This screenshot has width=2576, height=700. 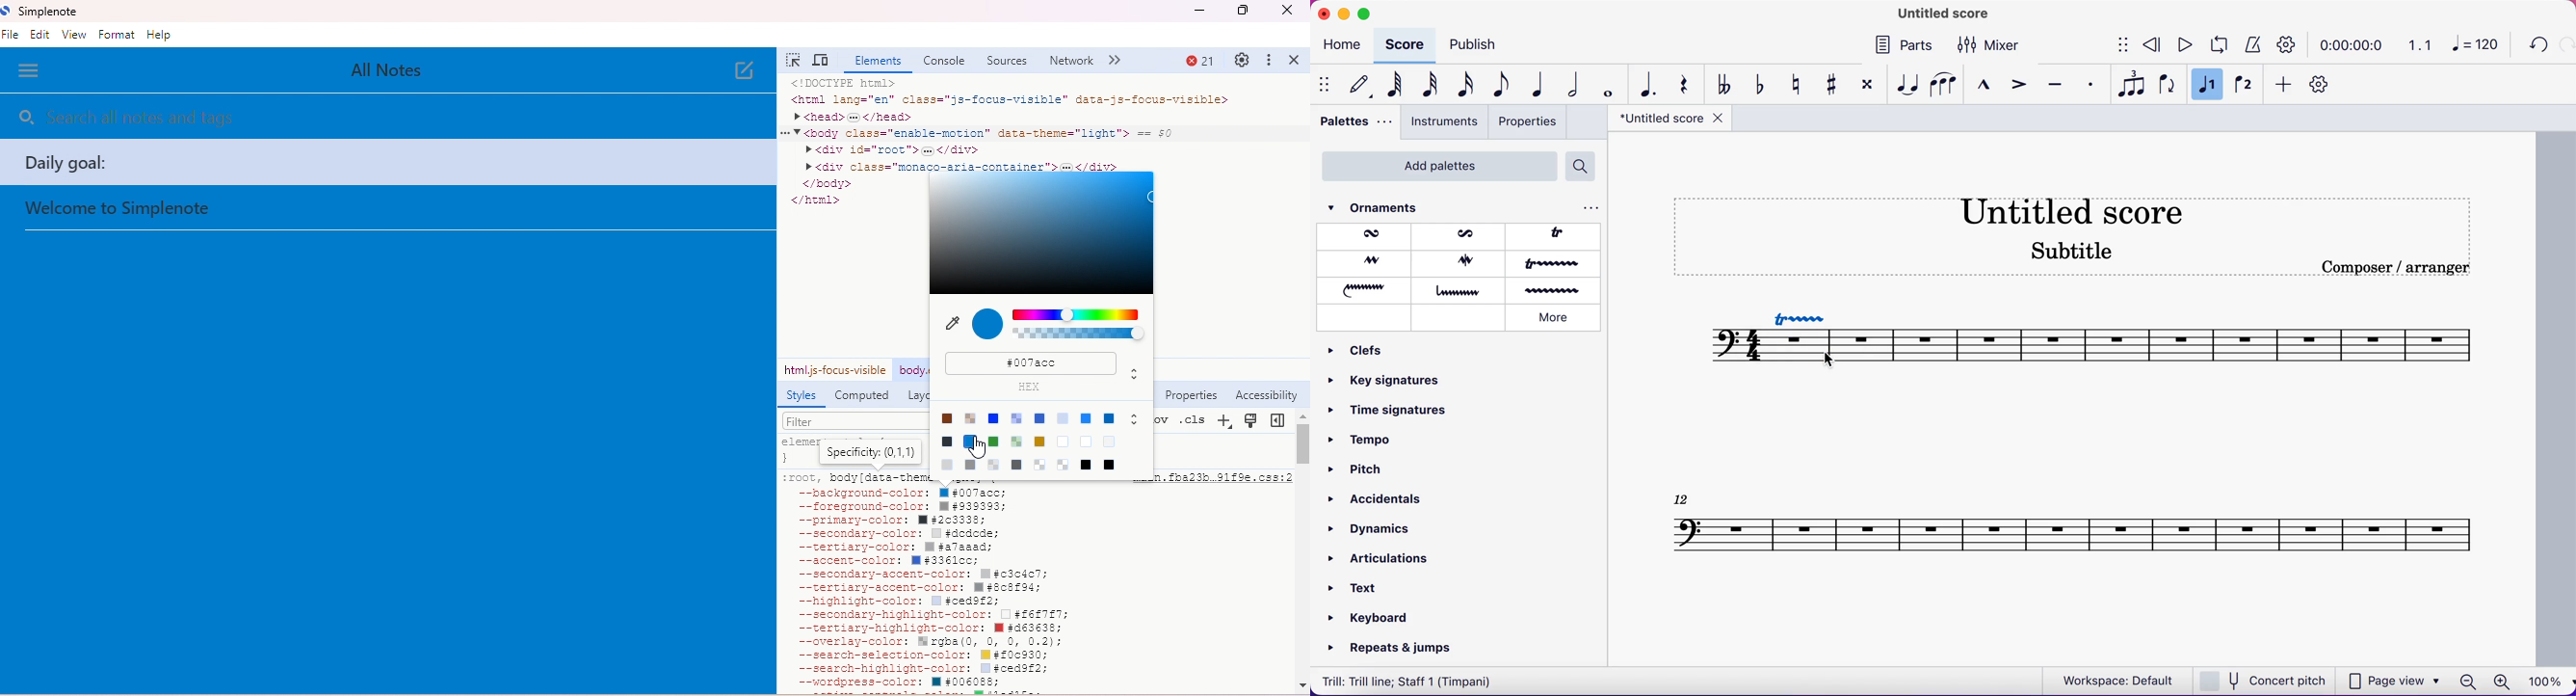 What do you see at coordinates (1040, 231) in the screenshot?
I see `blue shade` at bounding box center [1040, 231].